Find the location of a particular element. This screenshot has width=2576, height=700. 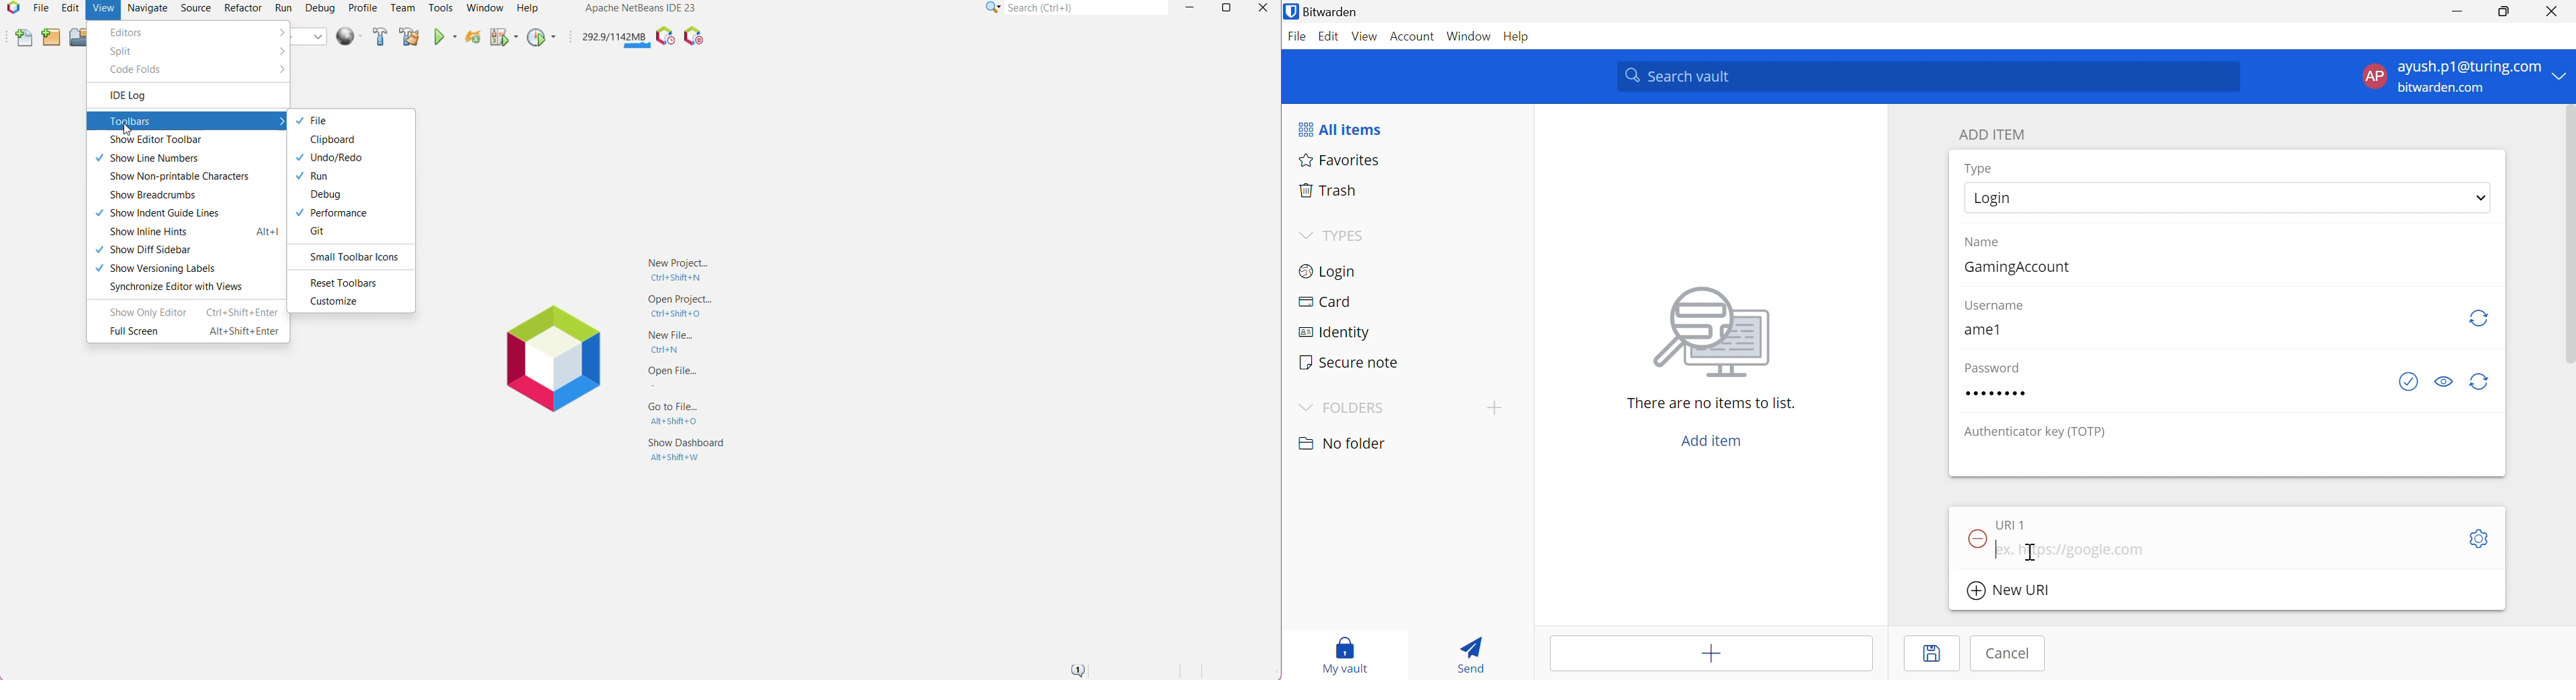

Login is located at coordinates (1996, 198).